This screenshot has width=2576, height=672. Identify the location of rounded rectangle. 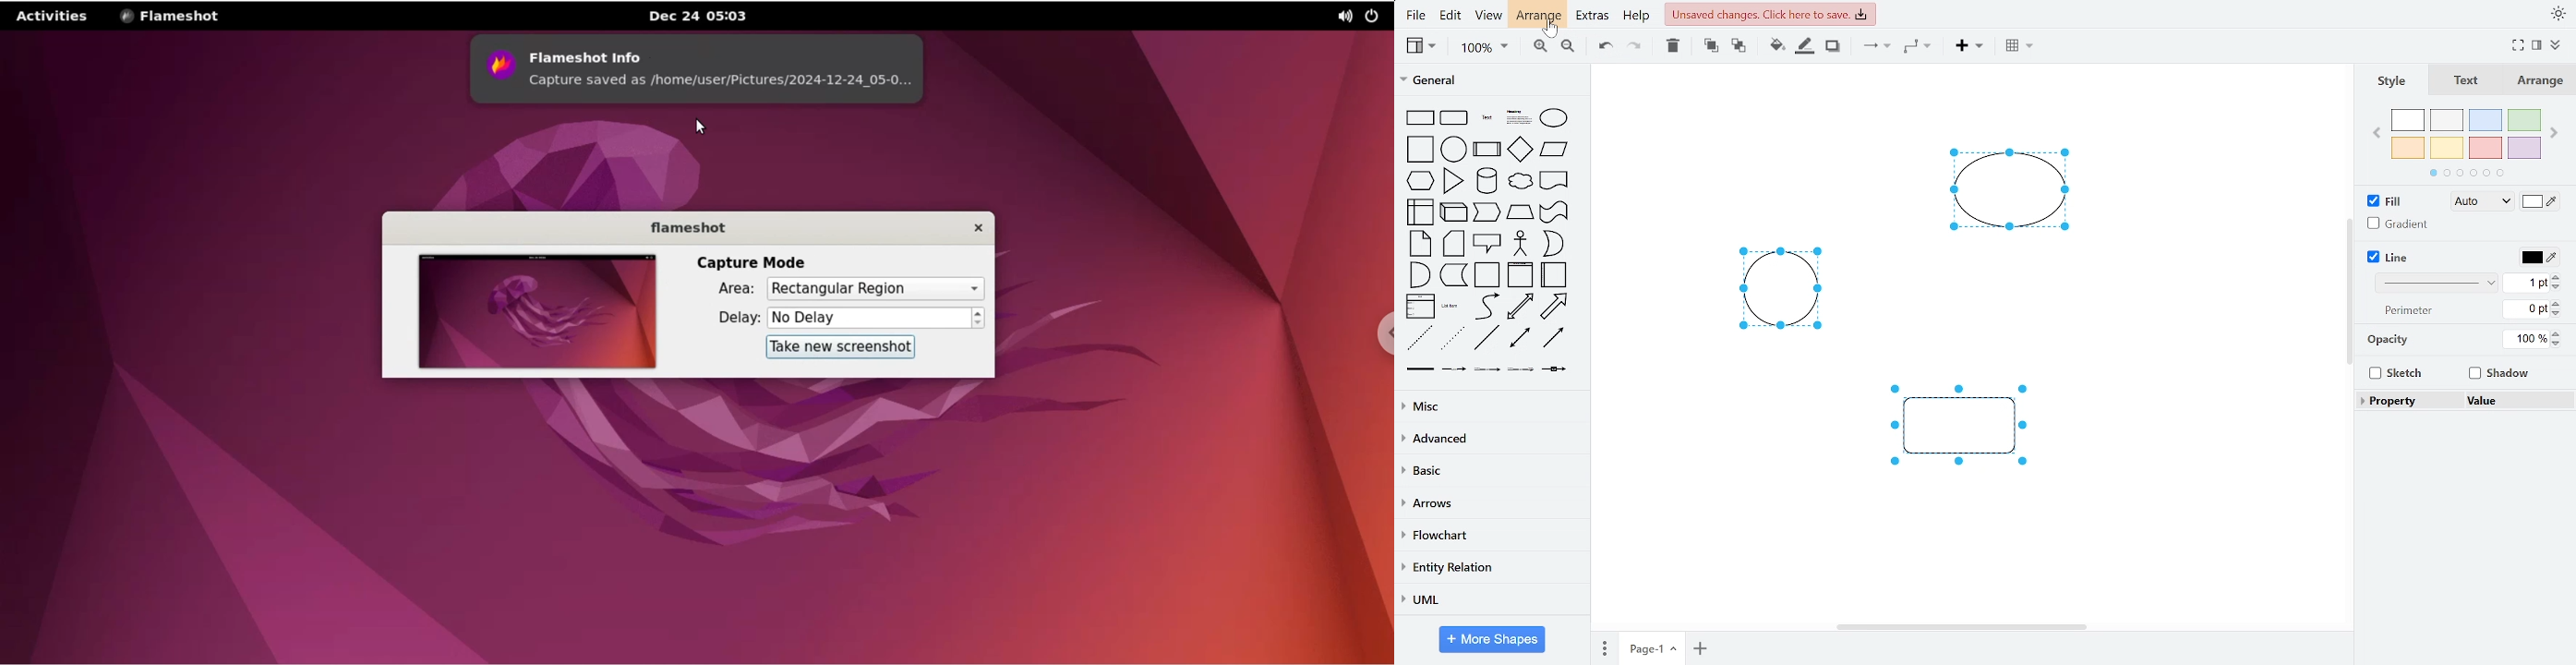
(1455, 117).